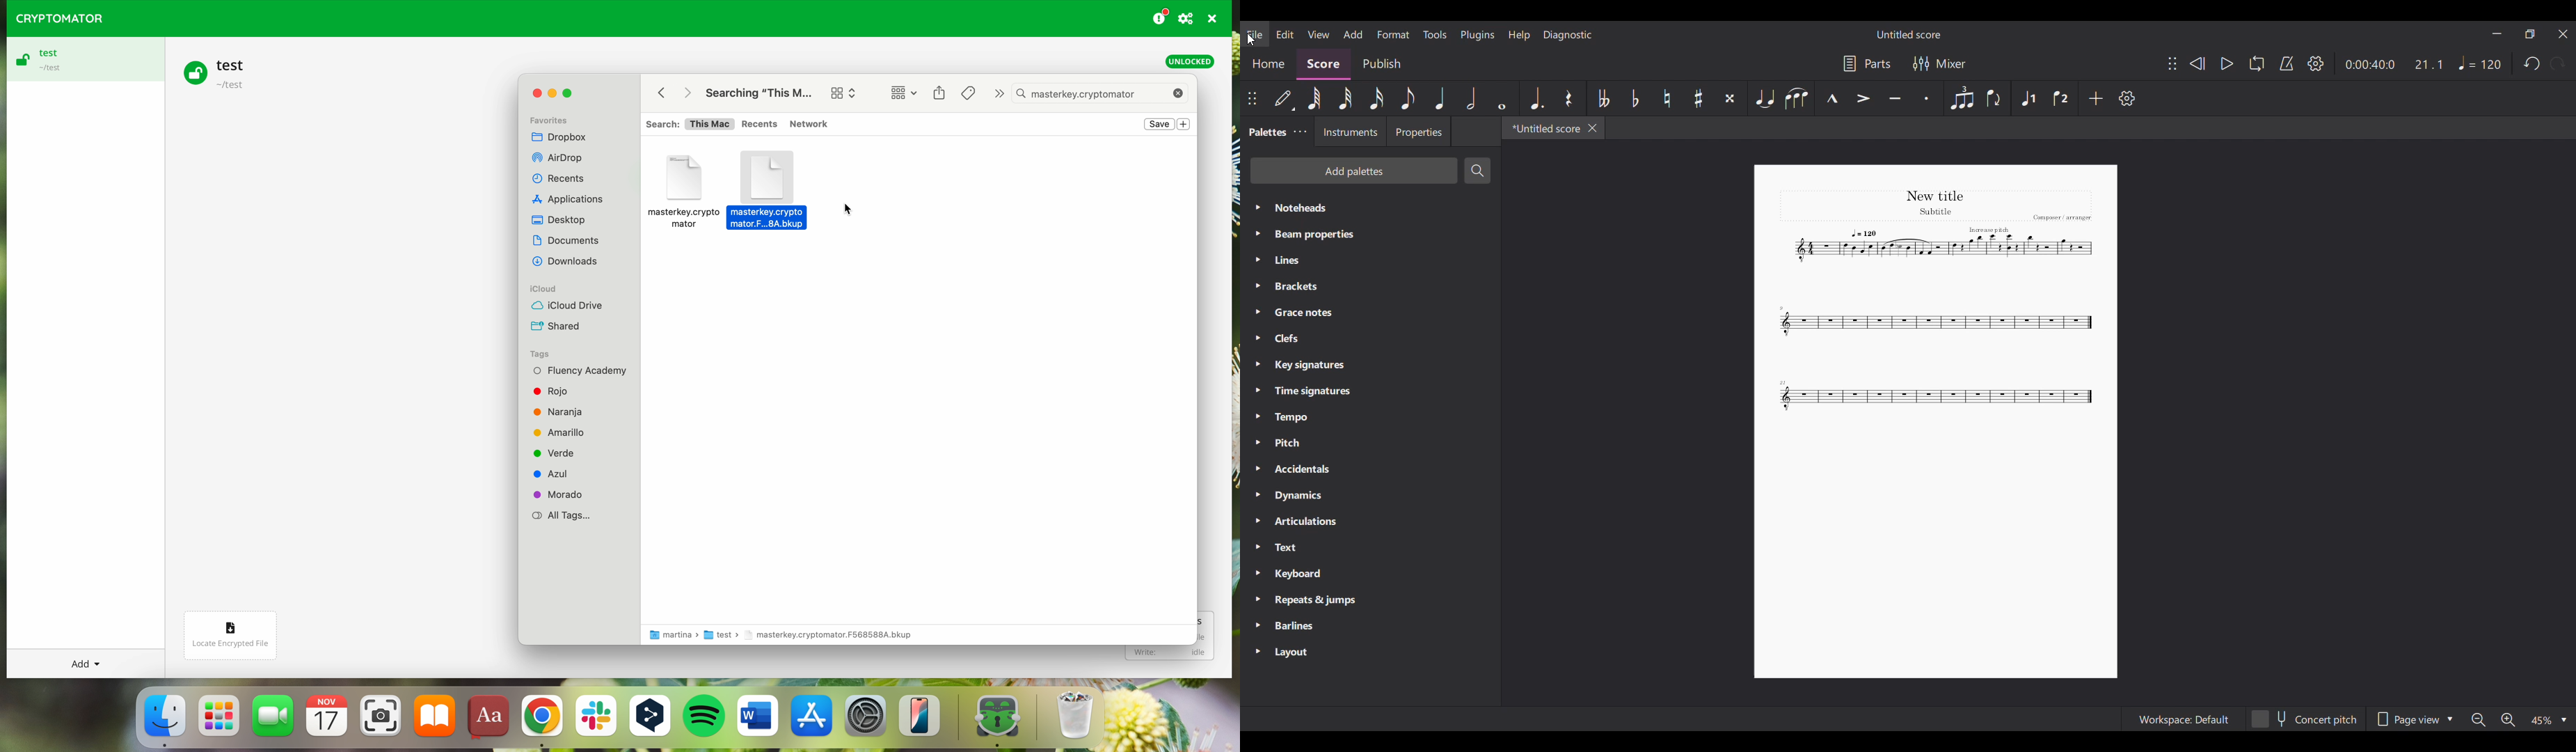 This screenshot has height=756, width=2576. Describe the element at coordinates (1371, 443) in the screenshot. I see `Pitch` at that location.